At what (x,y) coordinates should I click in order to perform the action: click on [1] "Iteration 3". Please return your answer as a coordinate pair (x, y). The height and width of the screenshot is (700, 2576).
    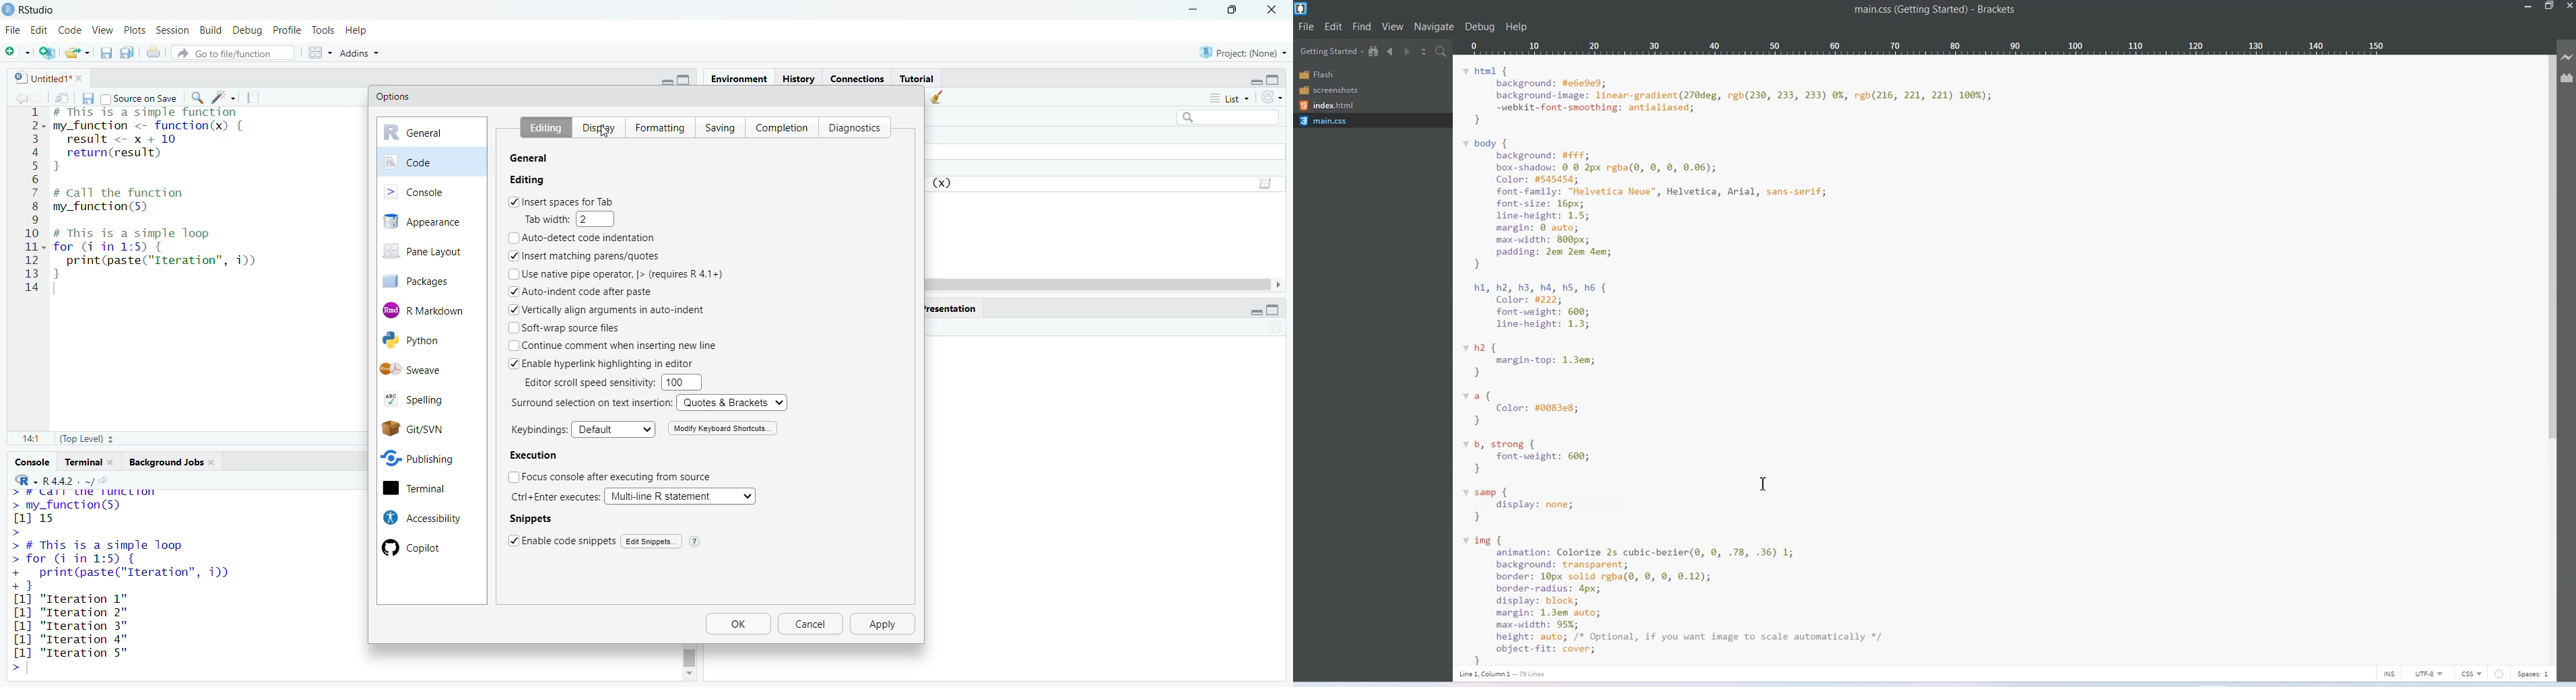
    Looking at the image, I should click on (69, 626).